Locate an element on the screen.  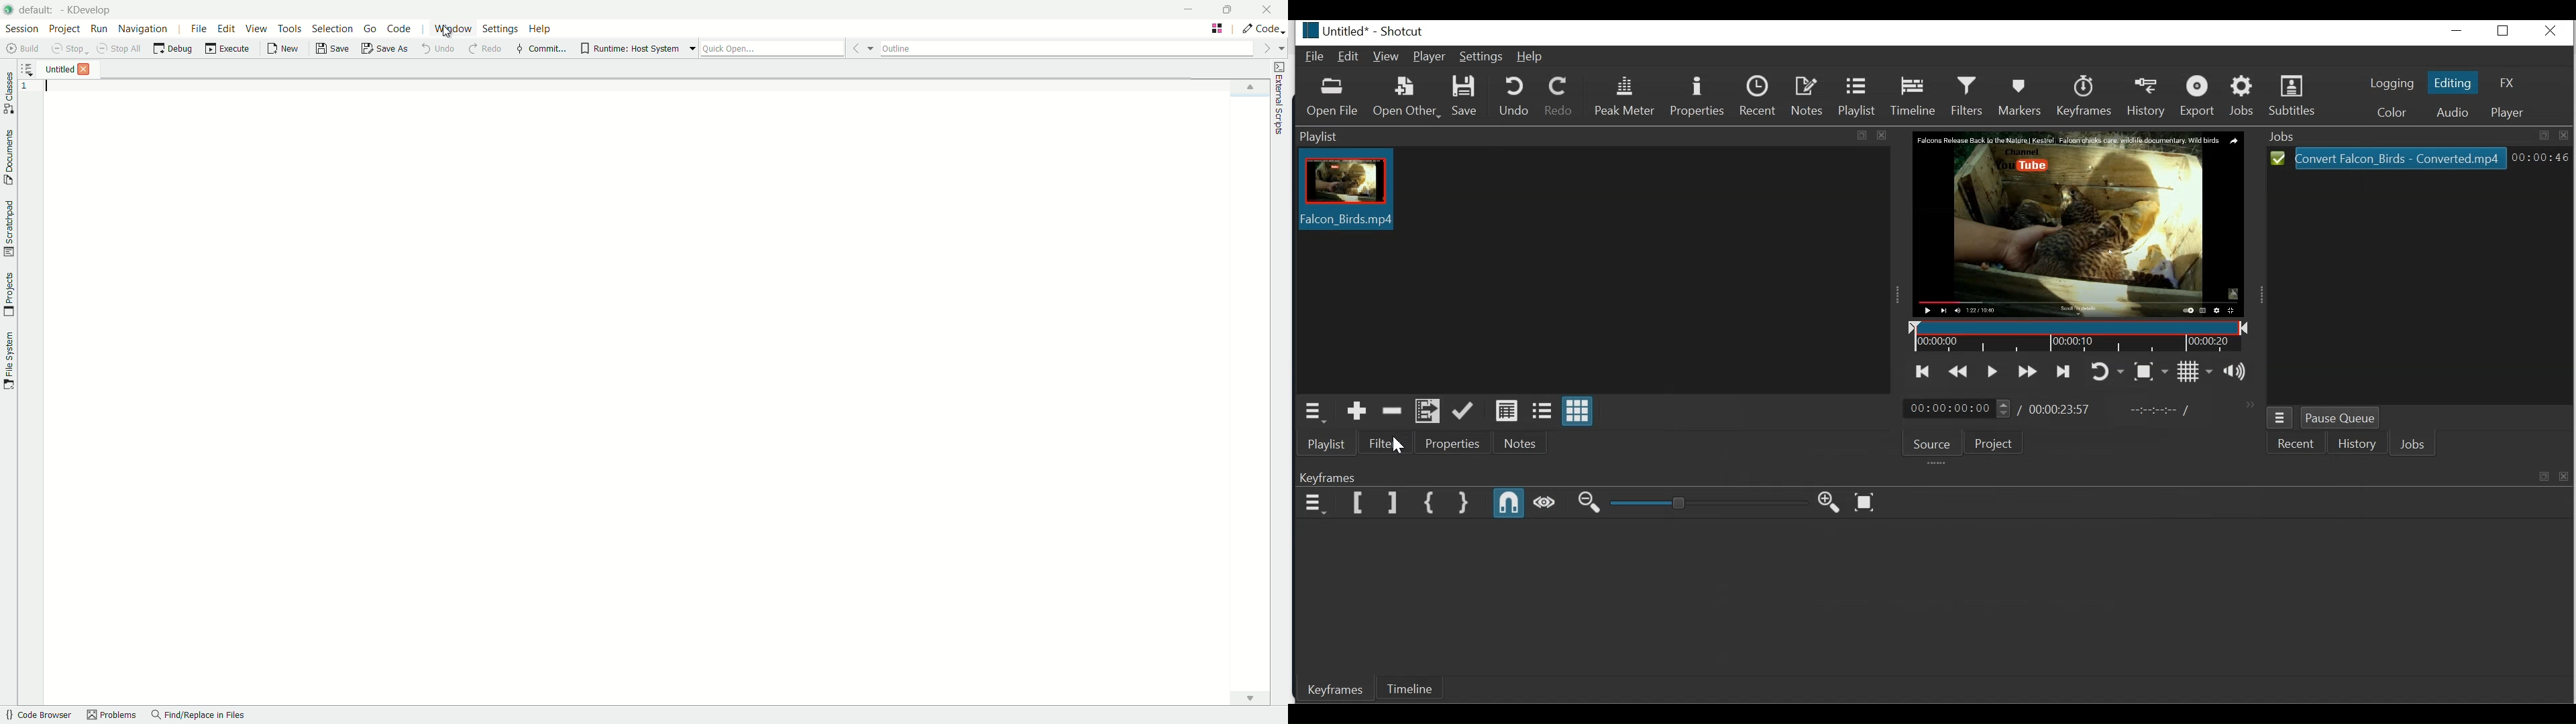
Skip to the next point is located at coordinates (2063, 373).